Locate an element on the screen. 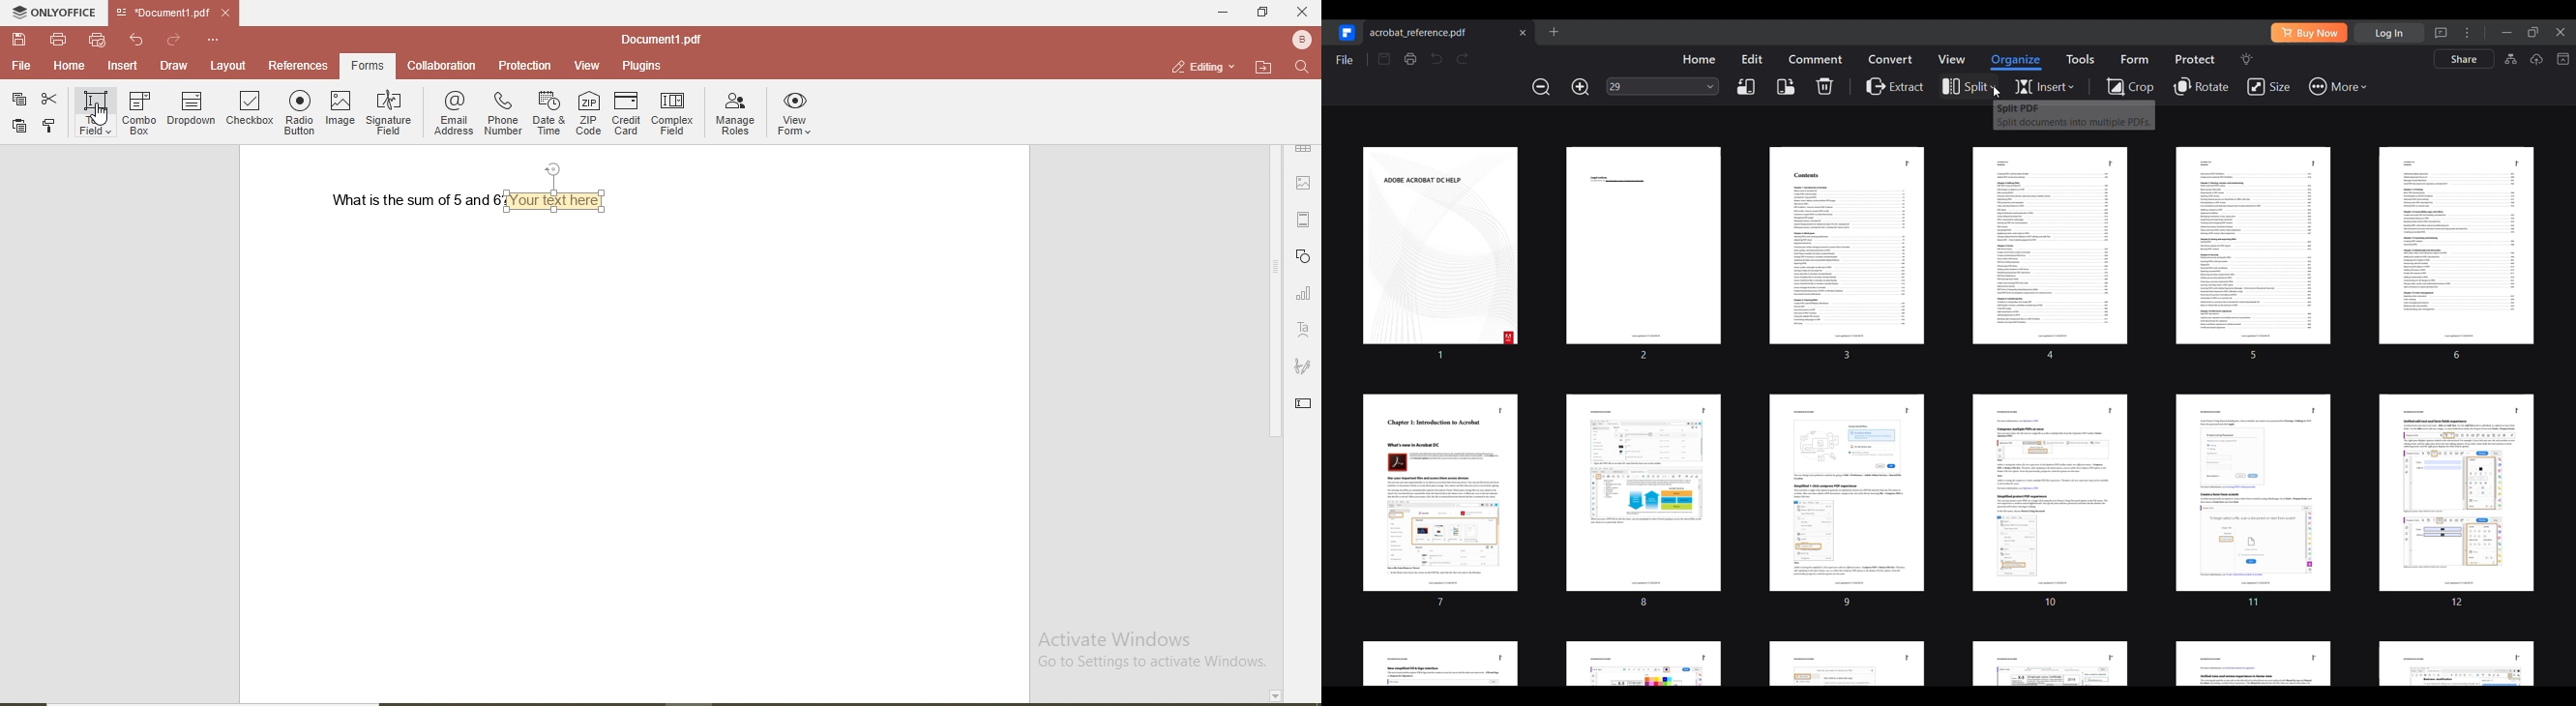  search is located at coordinates (1299, 68).